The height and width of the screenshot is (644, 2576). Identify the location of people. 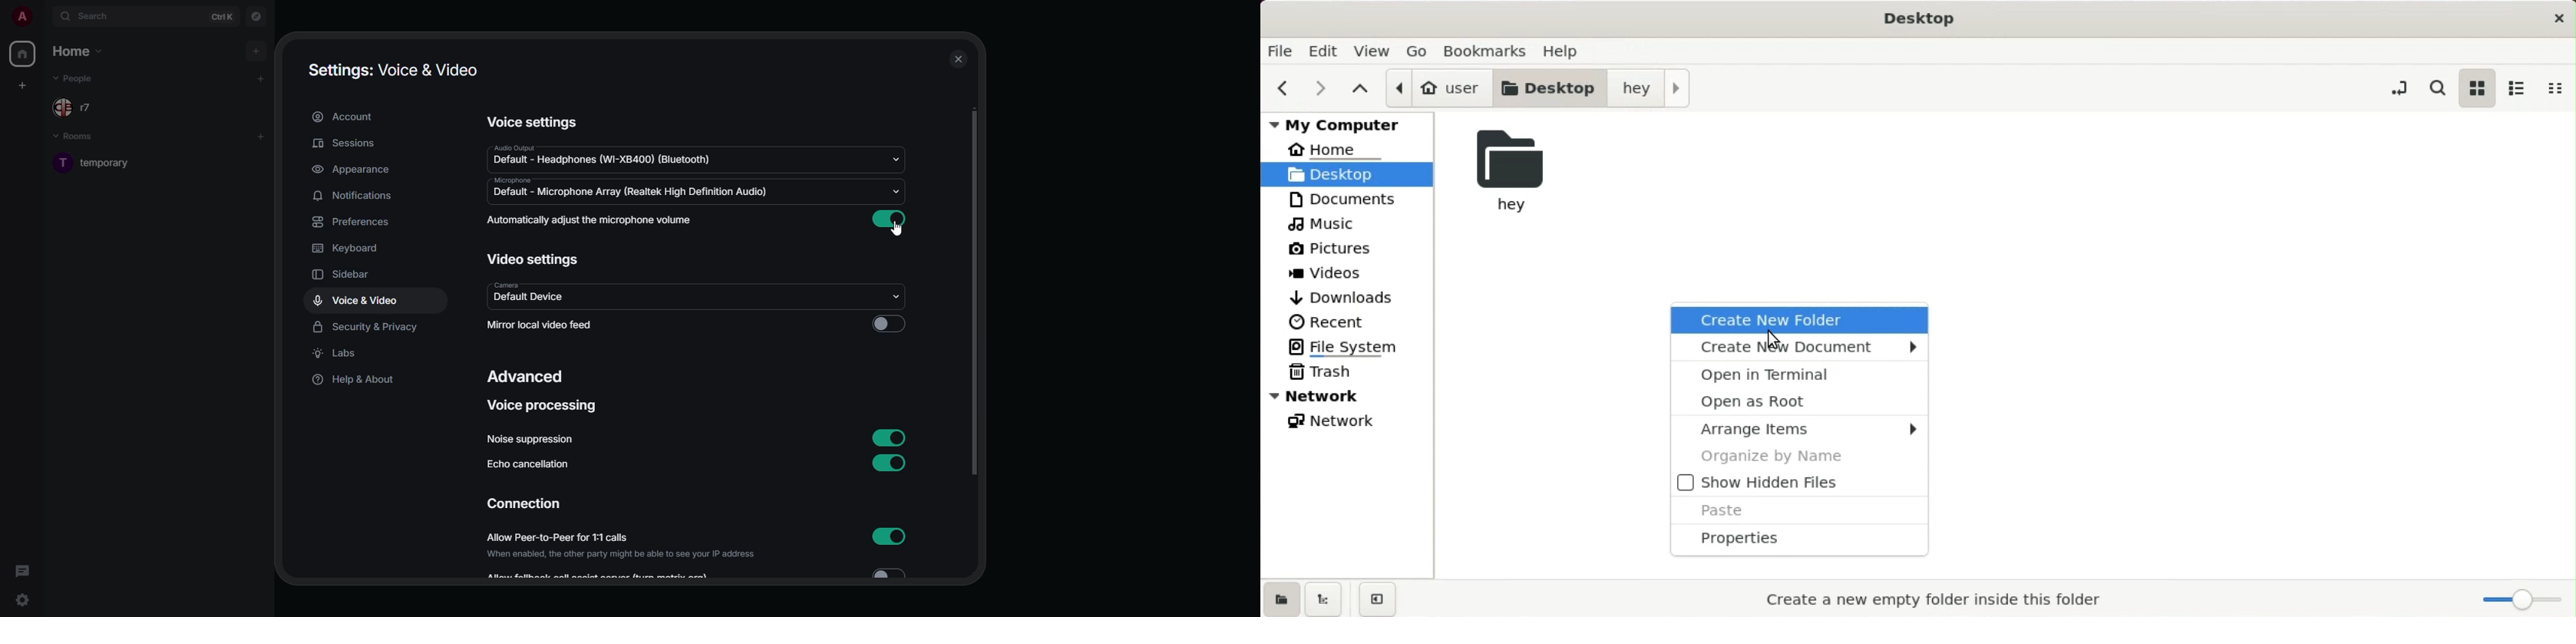
(79, 78).